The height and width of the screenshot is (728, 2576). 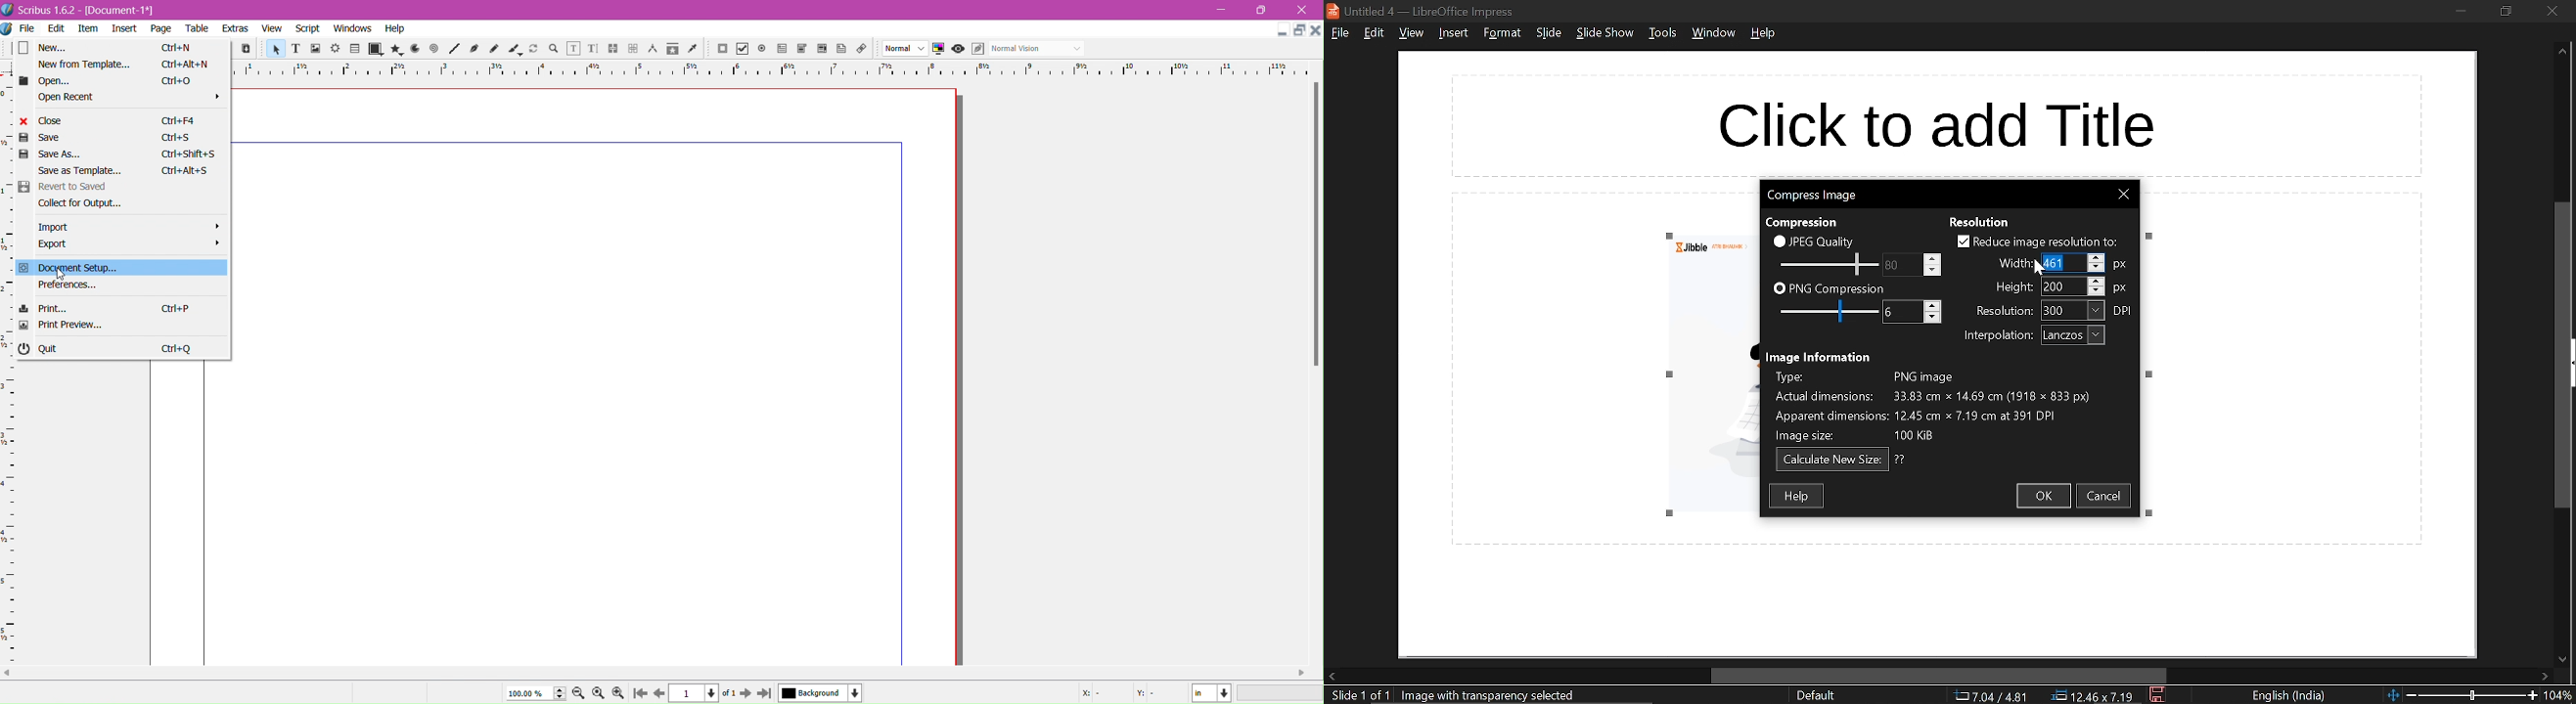 I want to click on windows menu, so click(x=352, y=29).